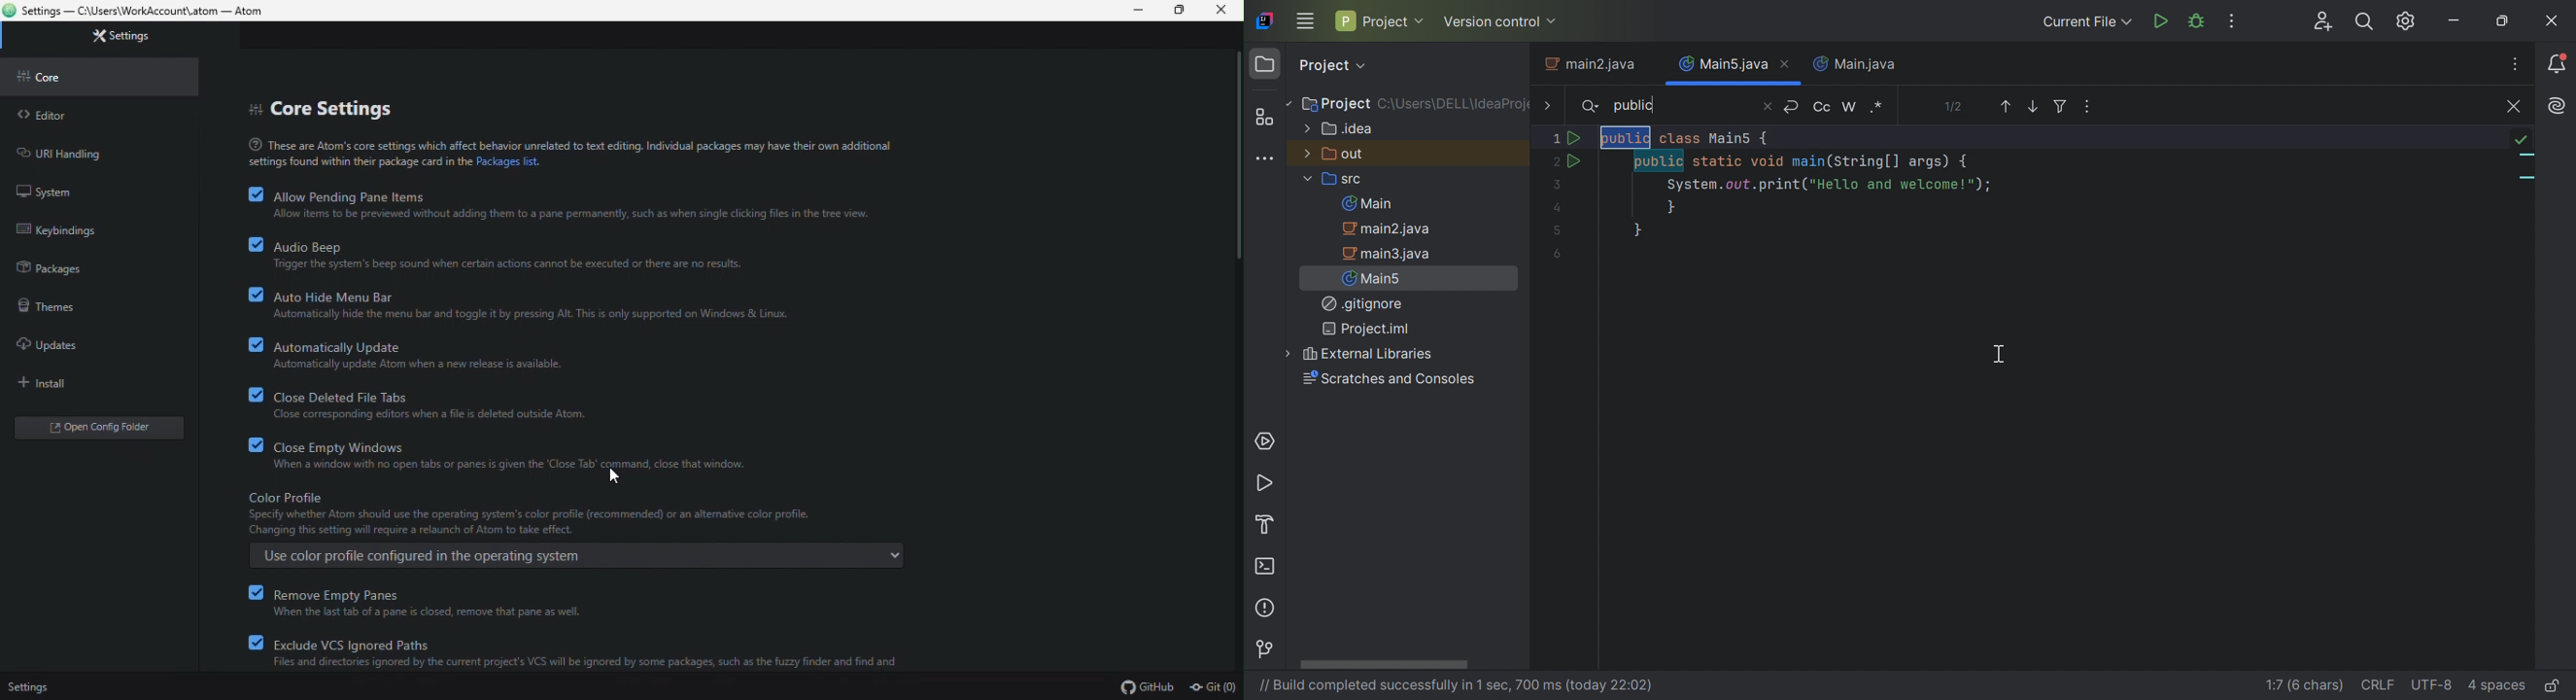  Describe the element at coordinates (1335, 153) in the screenshot. I see `out` at that location.